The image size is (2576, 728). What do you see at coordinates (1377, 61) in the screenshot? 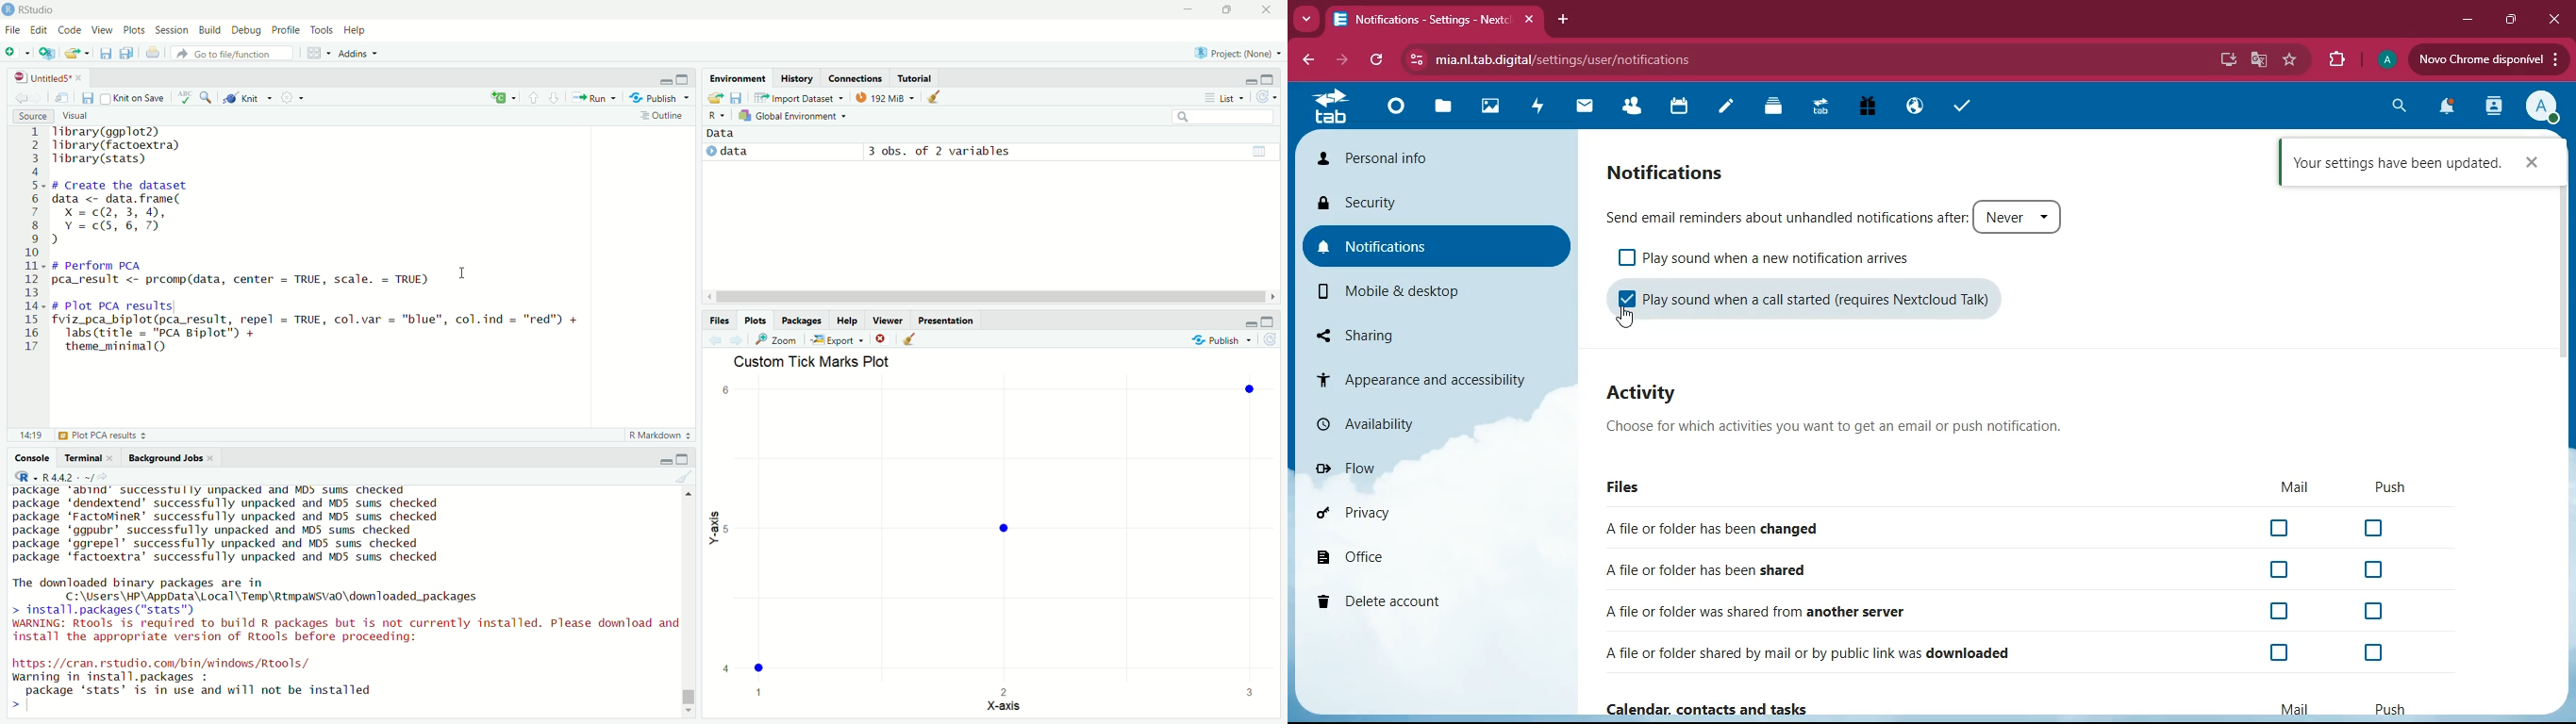
I see `refresh` at bounding box center [1377, 61].